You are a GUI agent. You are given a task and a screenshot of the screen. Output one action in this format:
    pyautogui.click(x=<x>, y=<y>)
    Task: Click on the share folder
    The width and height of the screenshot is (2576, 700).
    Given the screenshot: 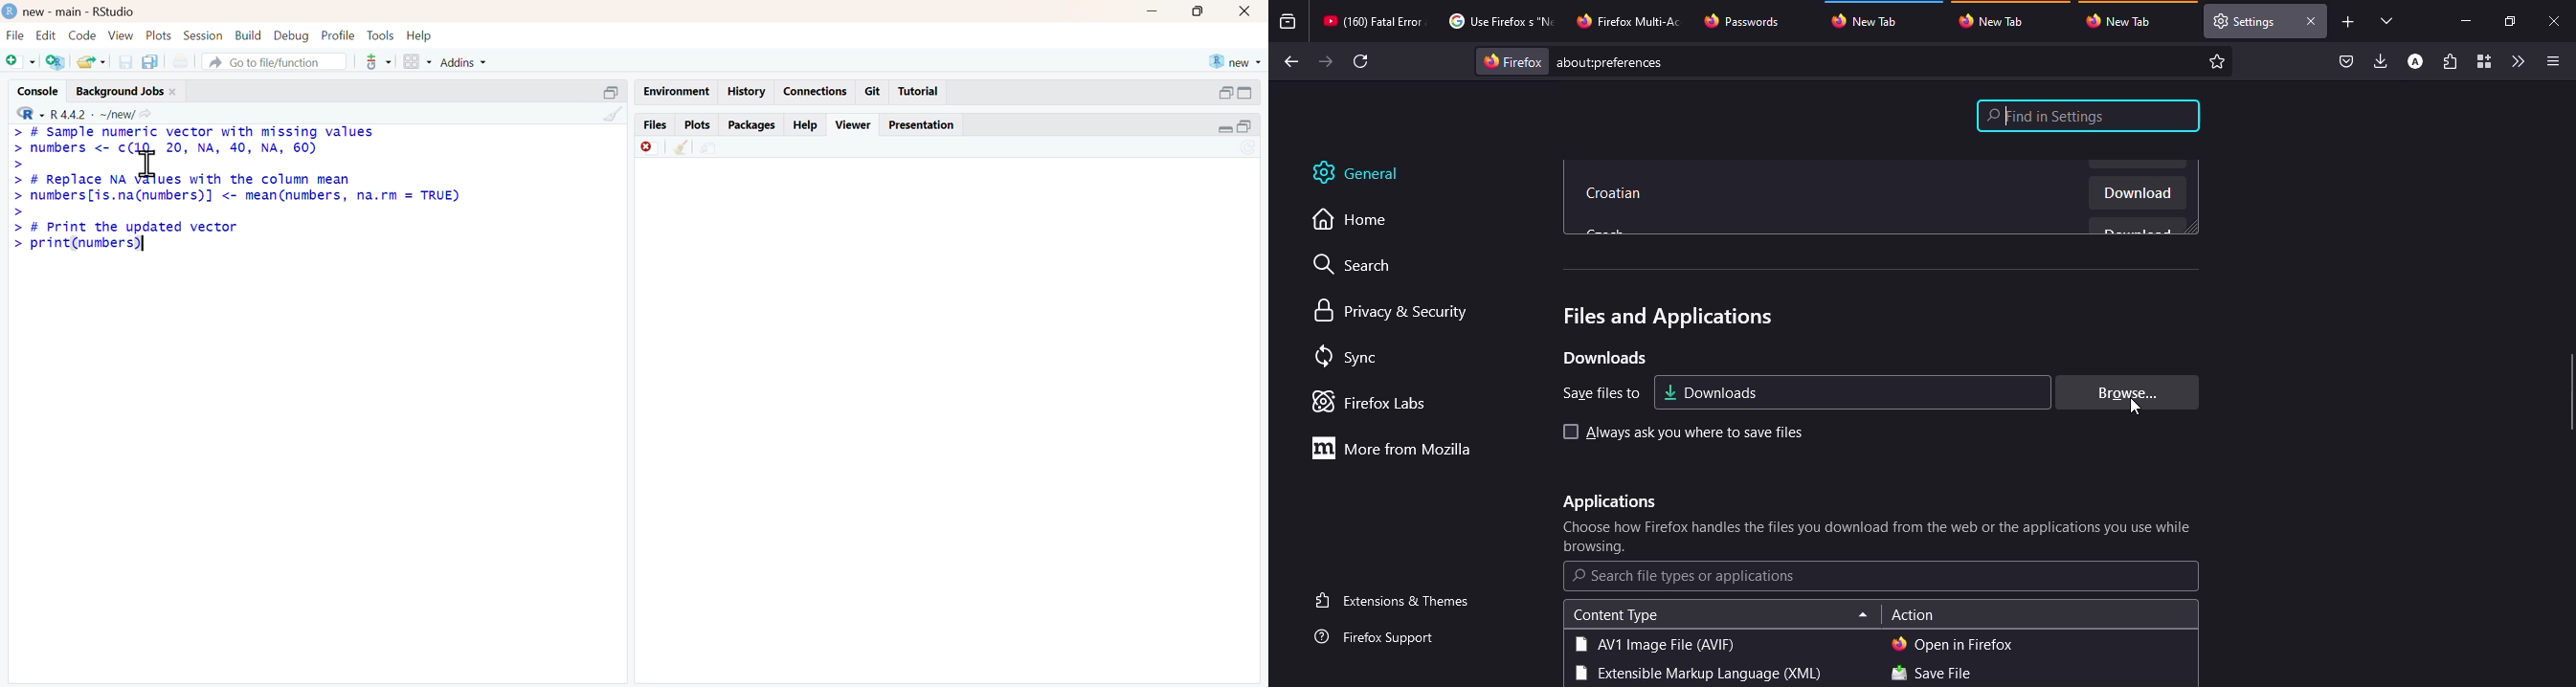 What is the action you would take?
    pyautogui.click(x=93, y=62)
    